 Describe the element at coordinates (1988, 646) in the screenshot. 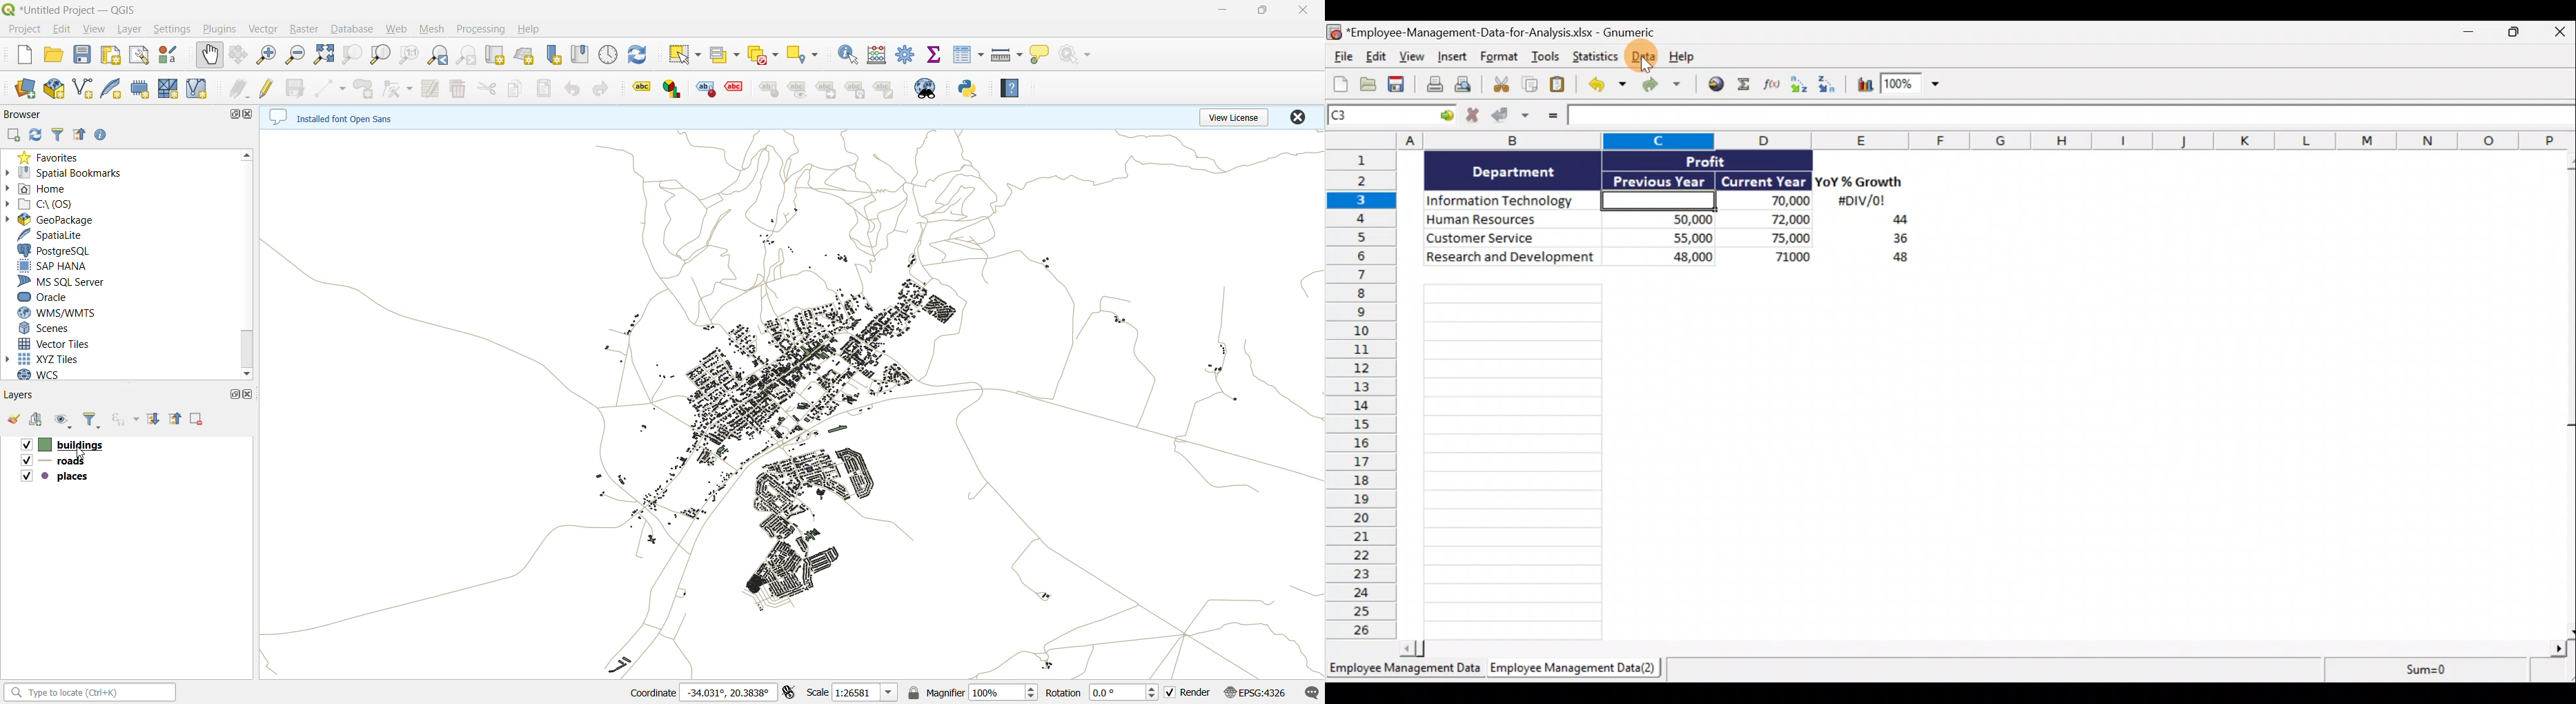

I see `Scroll bar` at that location.